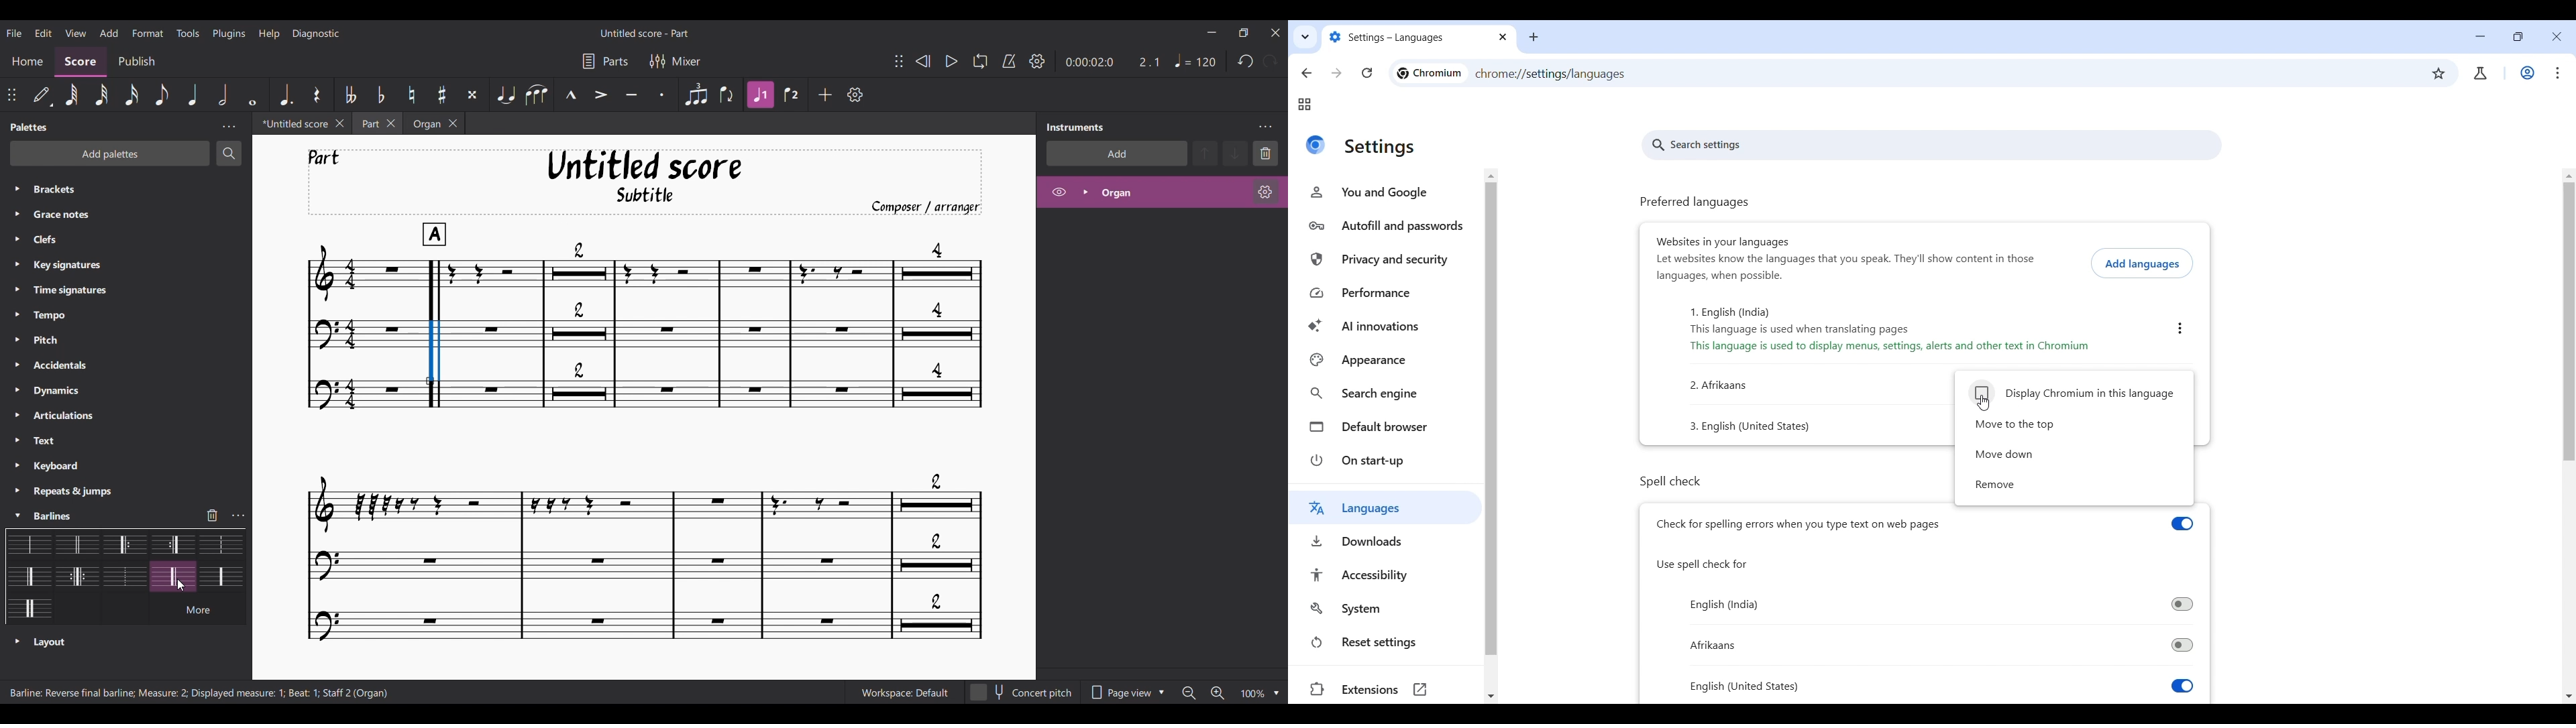 The width and height of the screenshot is (2576, 728). Describe the element at coordinates (2180, 328) in the screenshot. I see `English (India) settings` at that location.